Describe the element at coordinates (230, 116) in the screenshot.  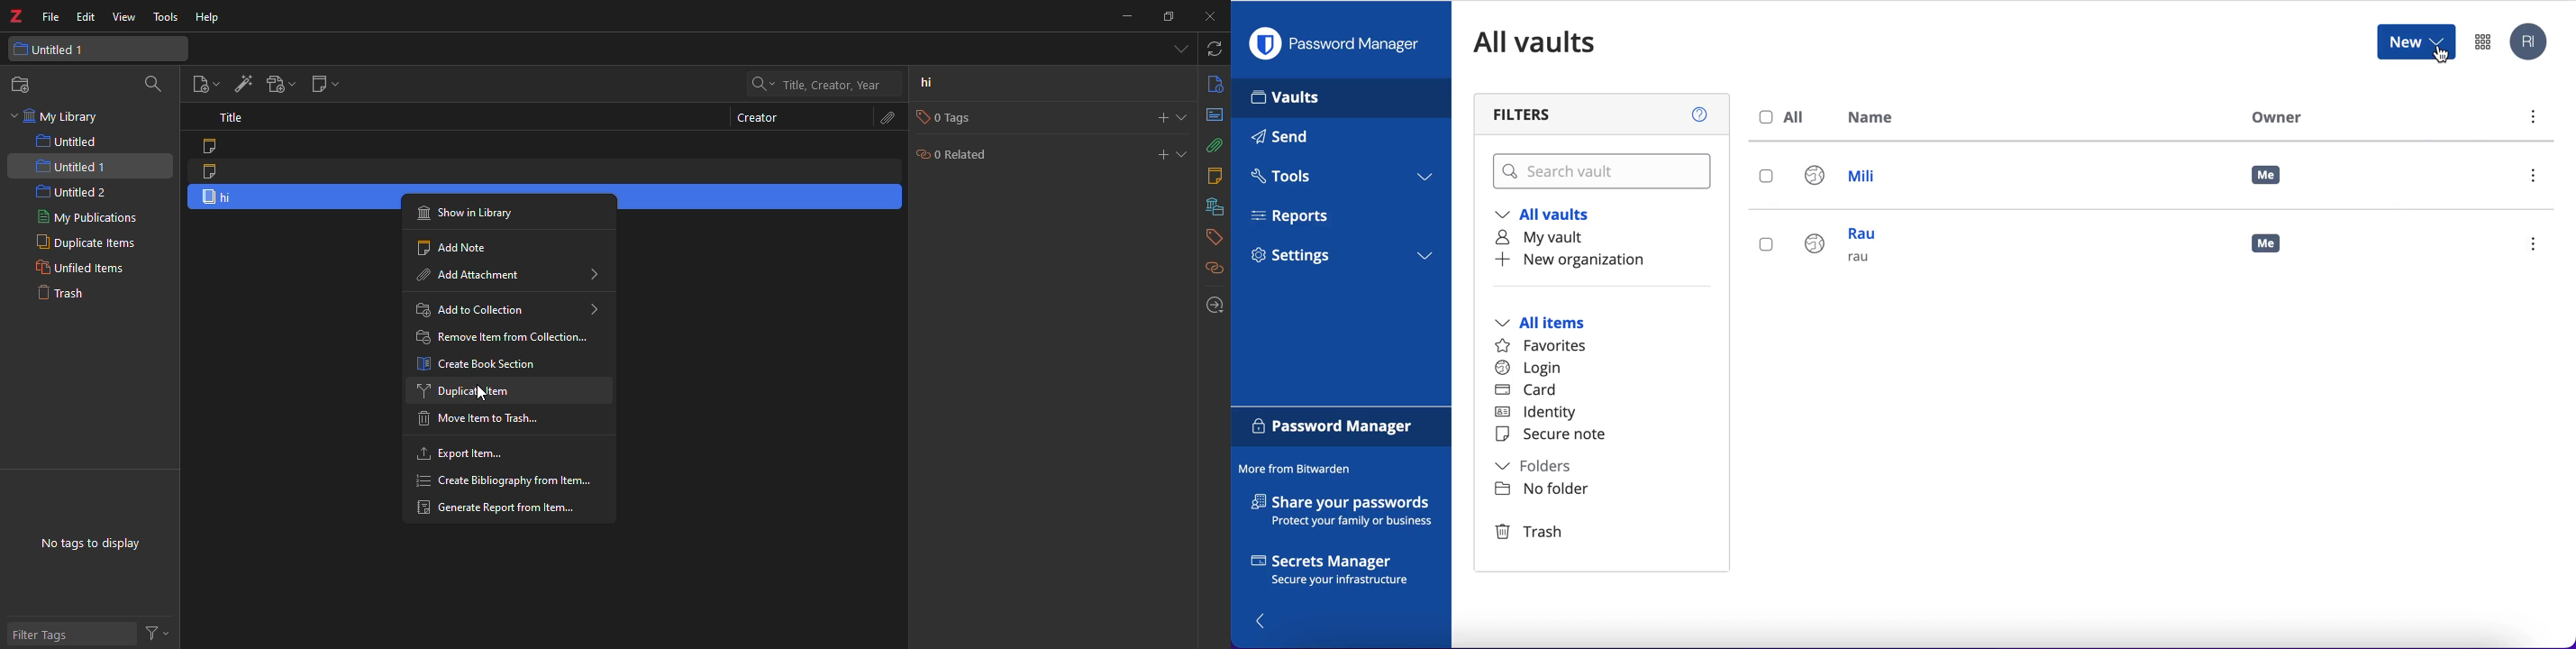
I see `title` at that location.